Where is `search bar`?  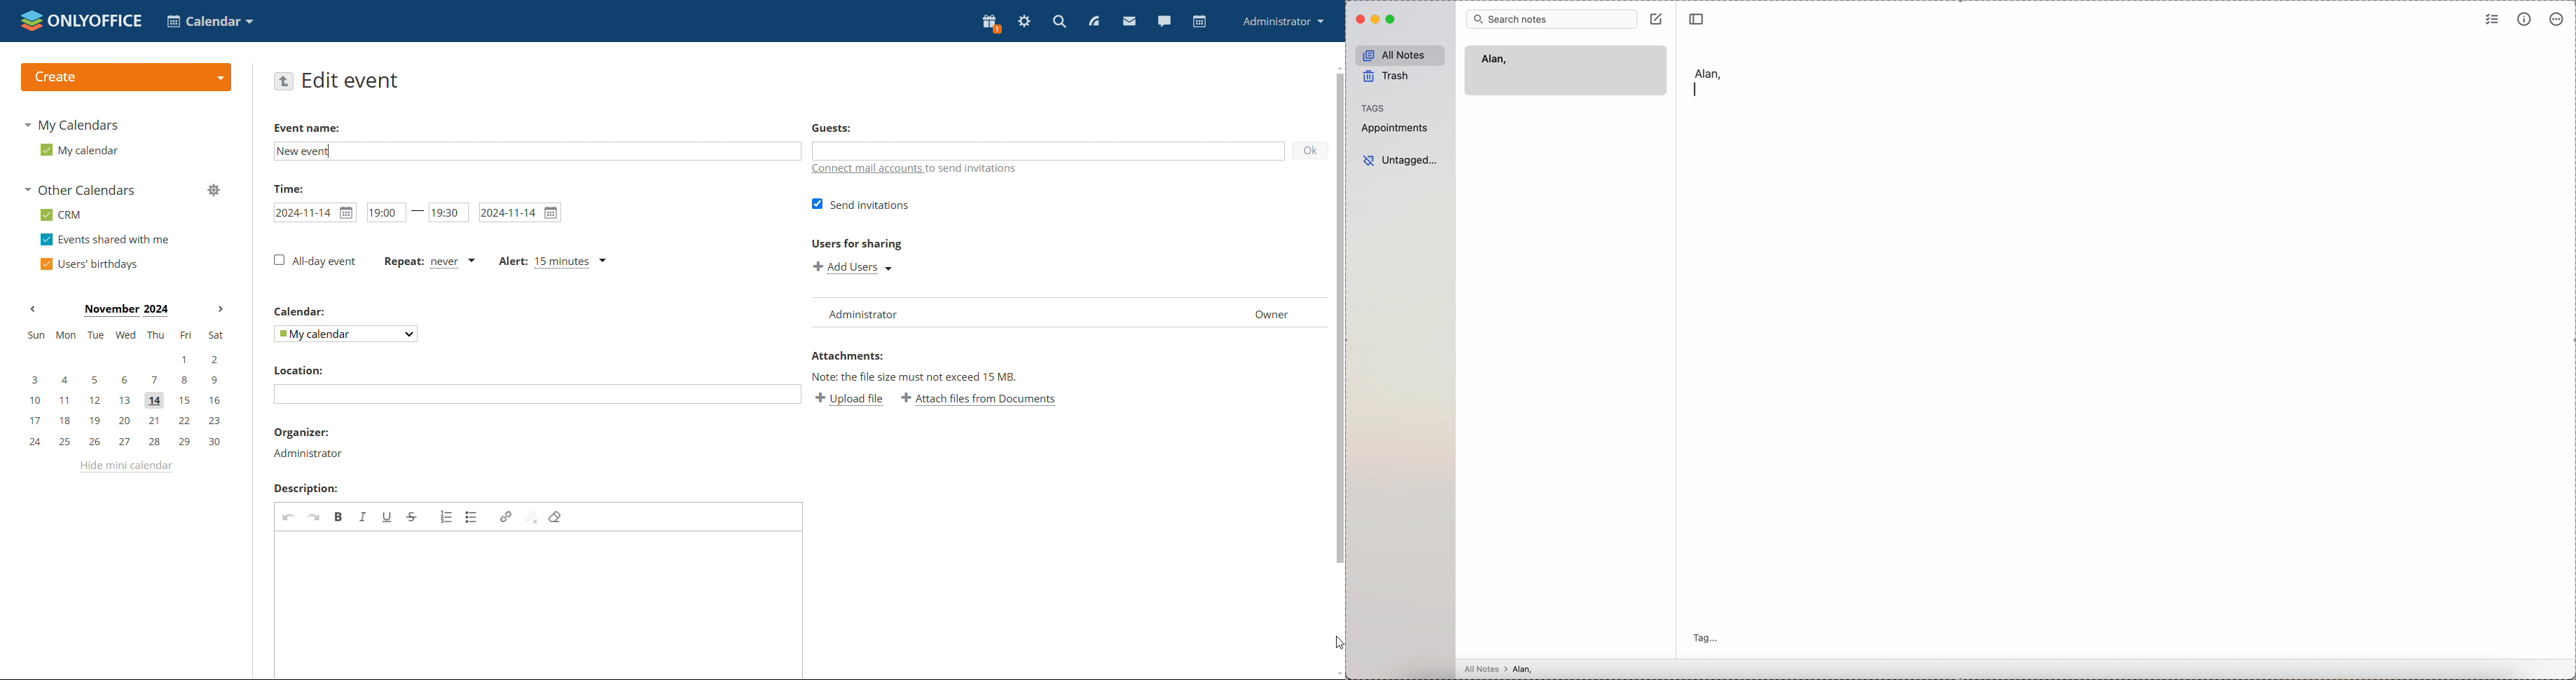
search bar is located at coordinates (1551, 18).